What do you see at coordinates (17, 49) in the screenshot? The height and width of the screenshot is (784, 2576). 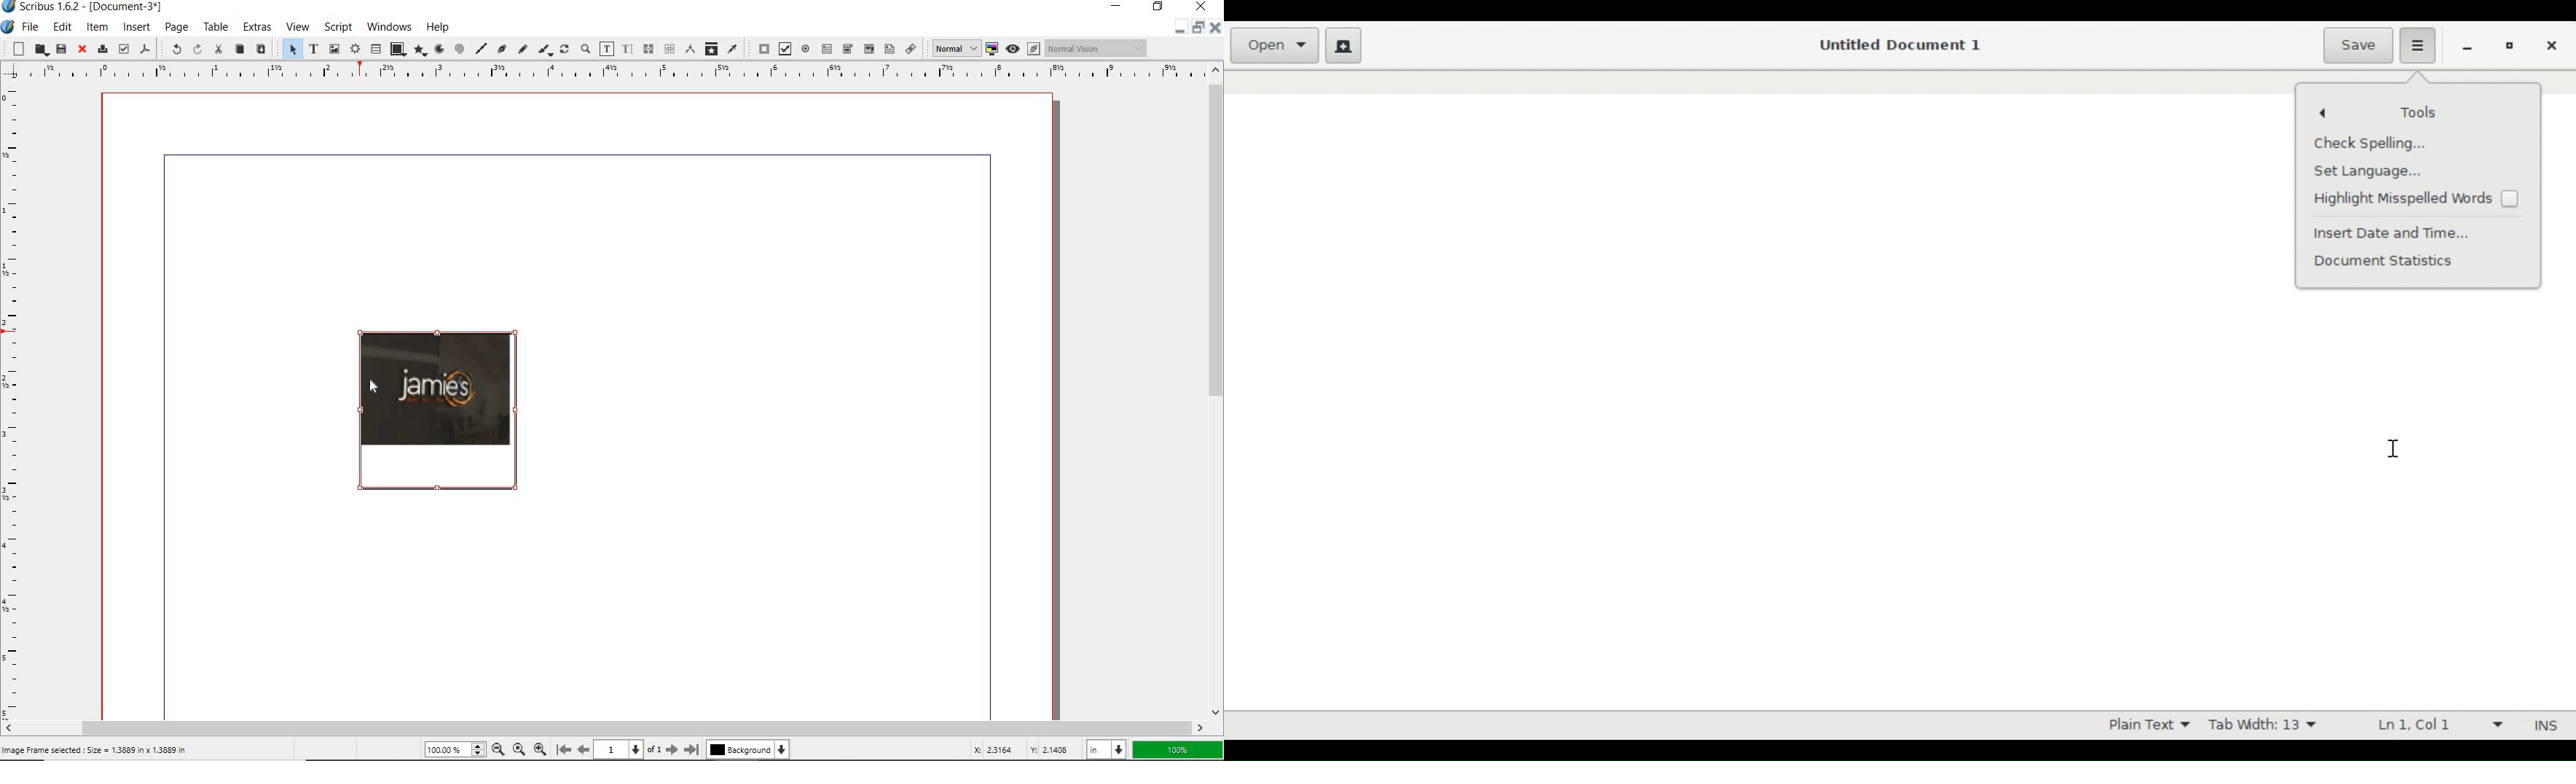 I see `new` at bounding box center [17, 49].